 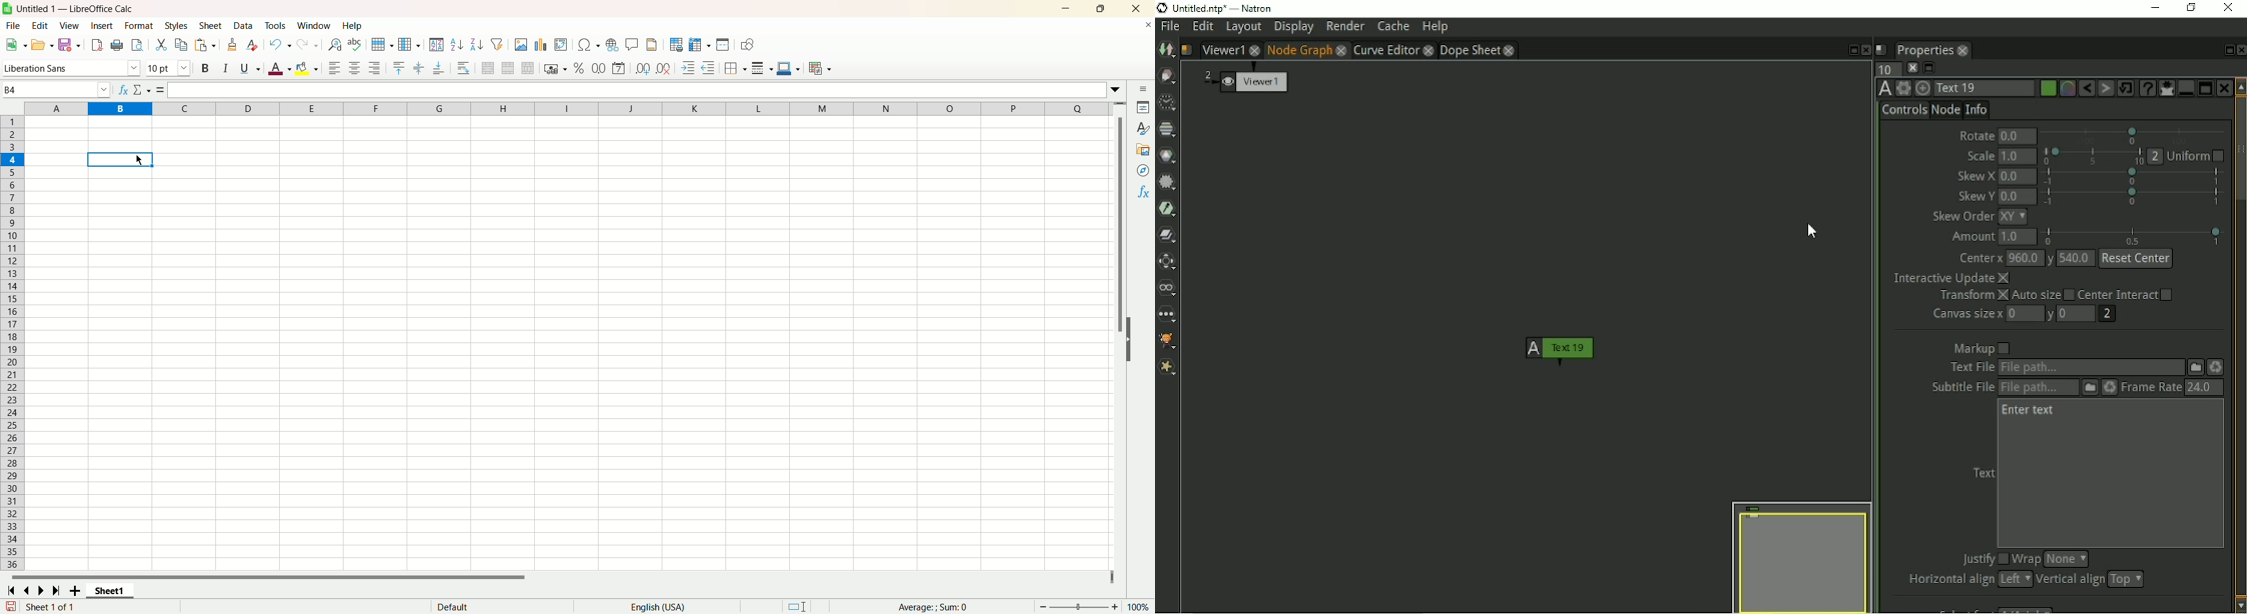 I want to click on insert chart, so click(x=542, y=46).